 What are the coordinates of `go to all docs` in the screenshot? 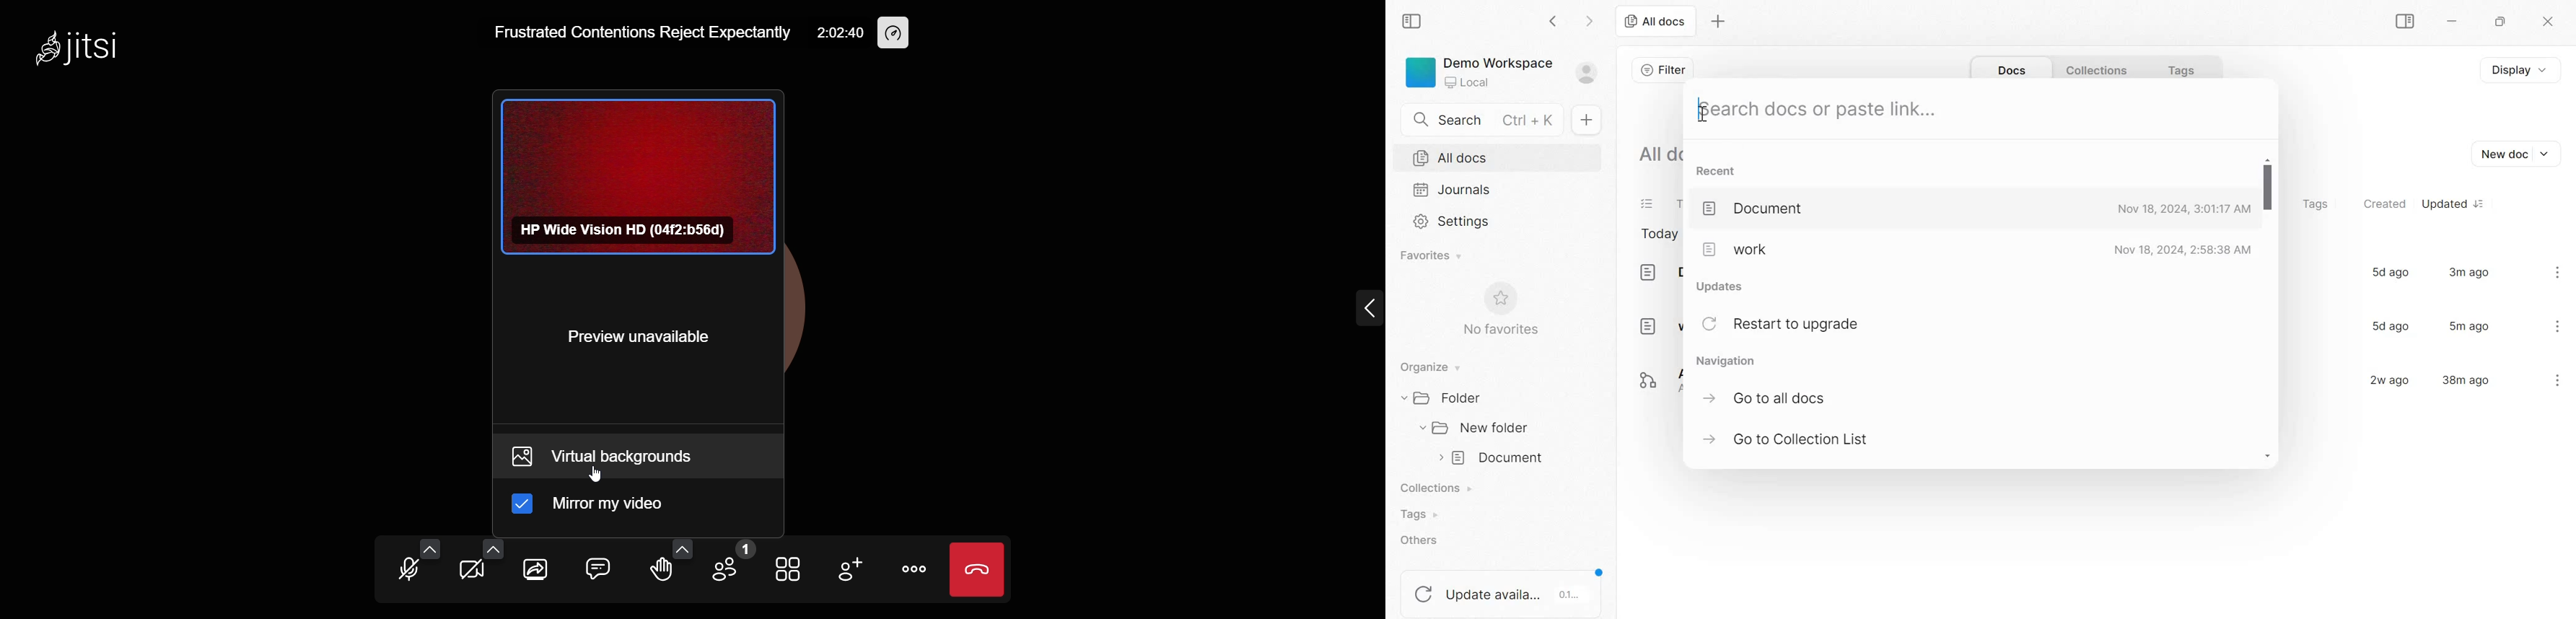 It's located at (1769, 397).